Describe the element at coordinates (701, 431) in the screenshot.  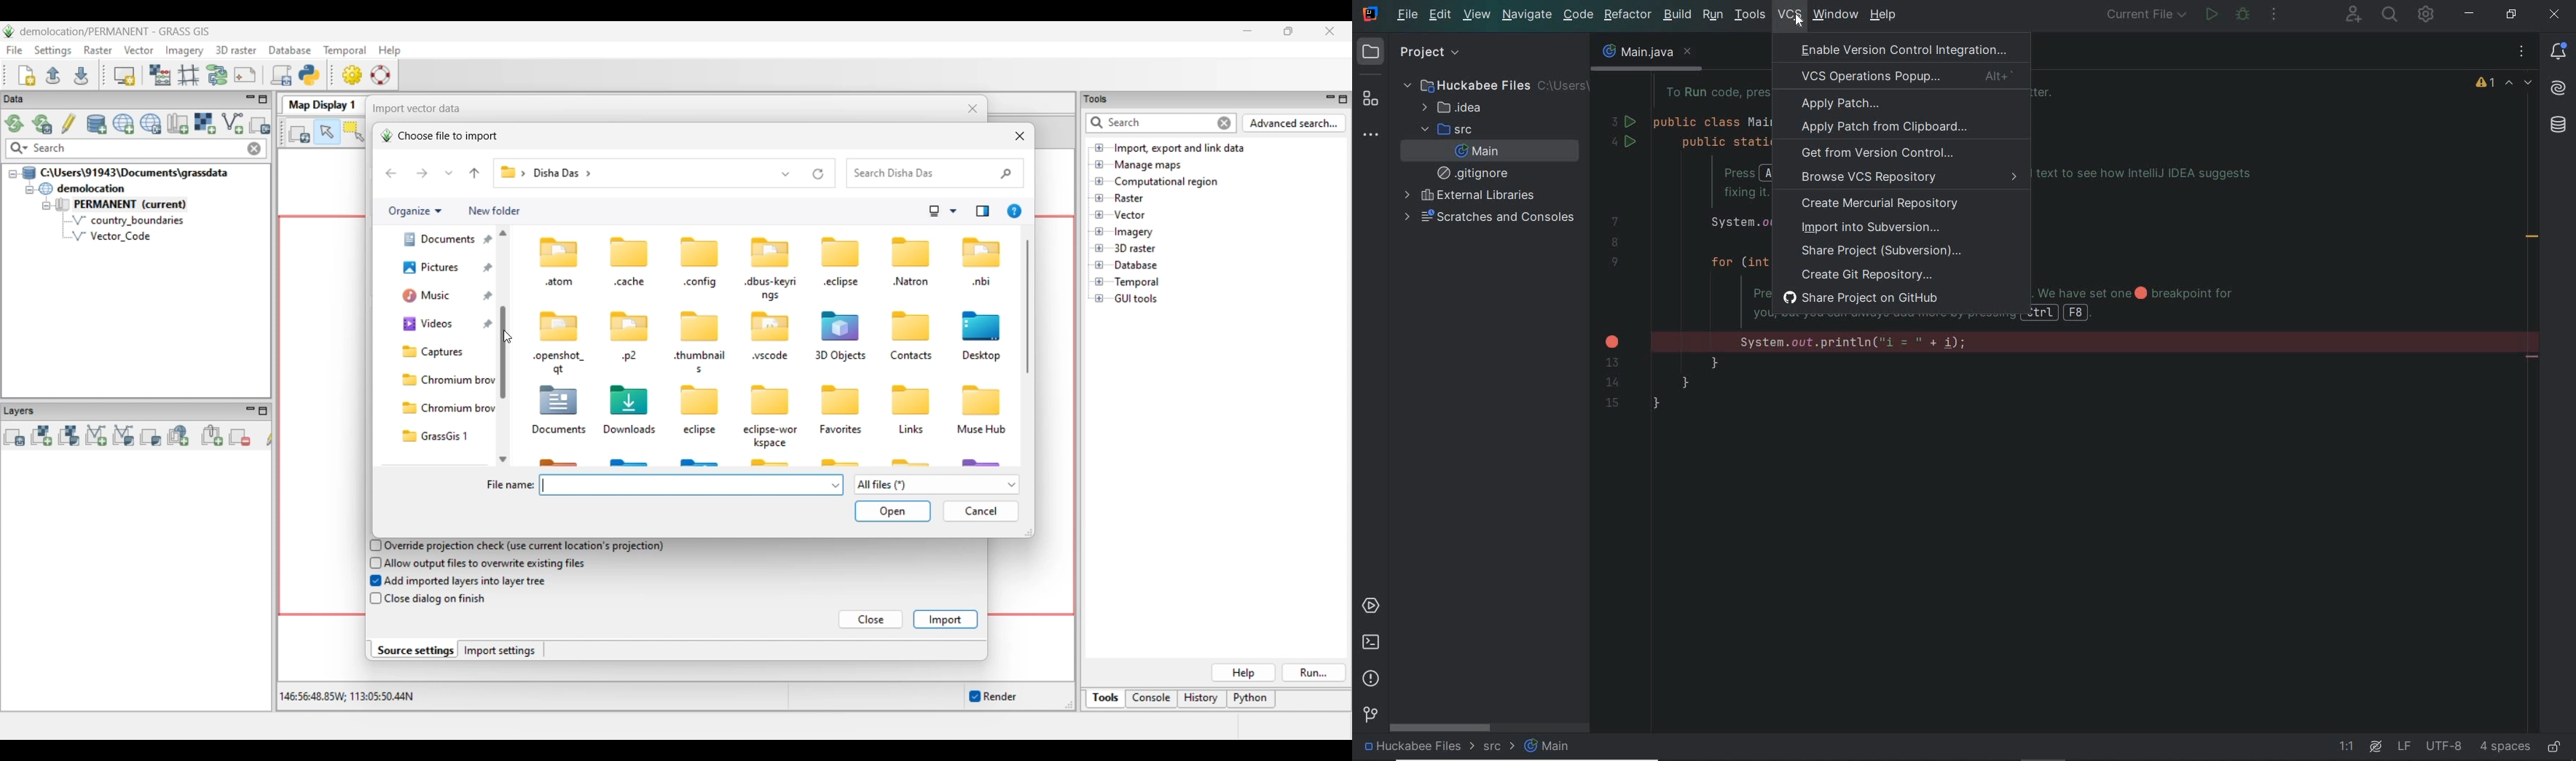
I see `eclipse` at that location.